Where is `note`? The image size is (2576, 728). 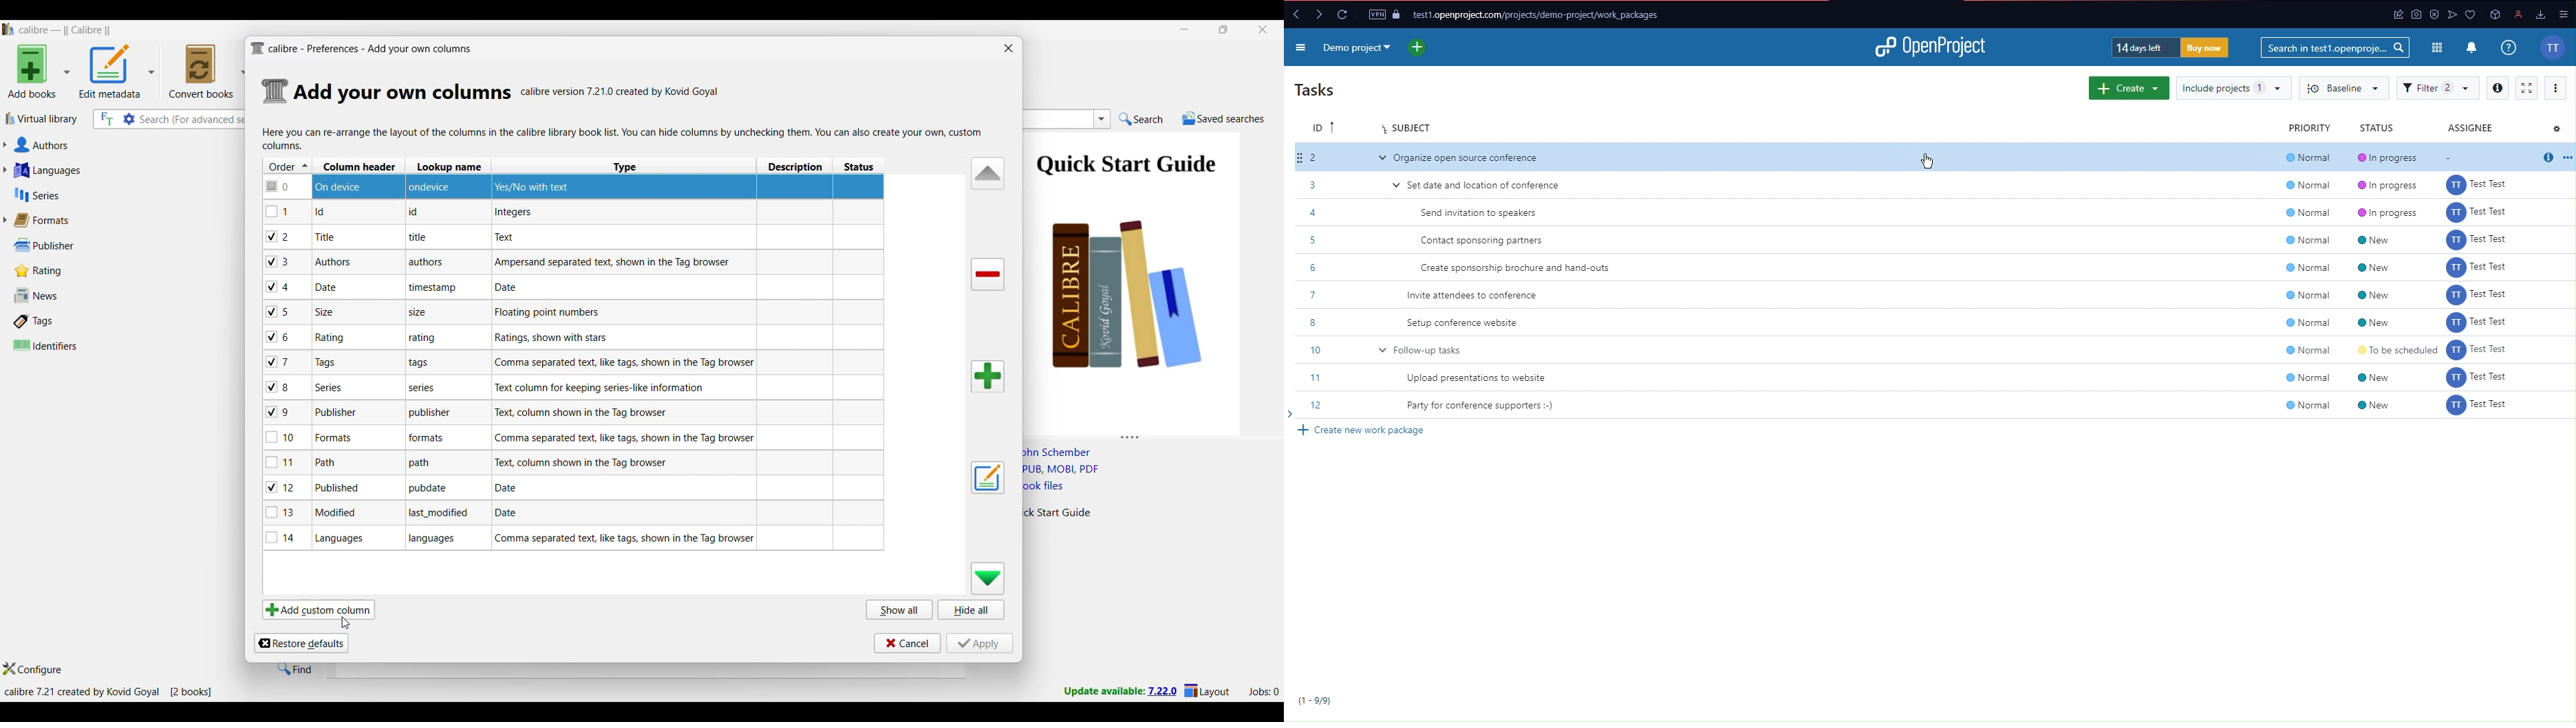
note is located at coordinates (436, 539).